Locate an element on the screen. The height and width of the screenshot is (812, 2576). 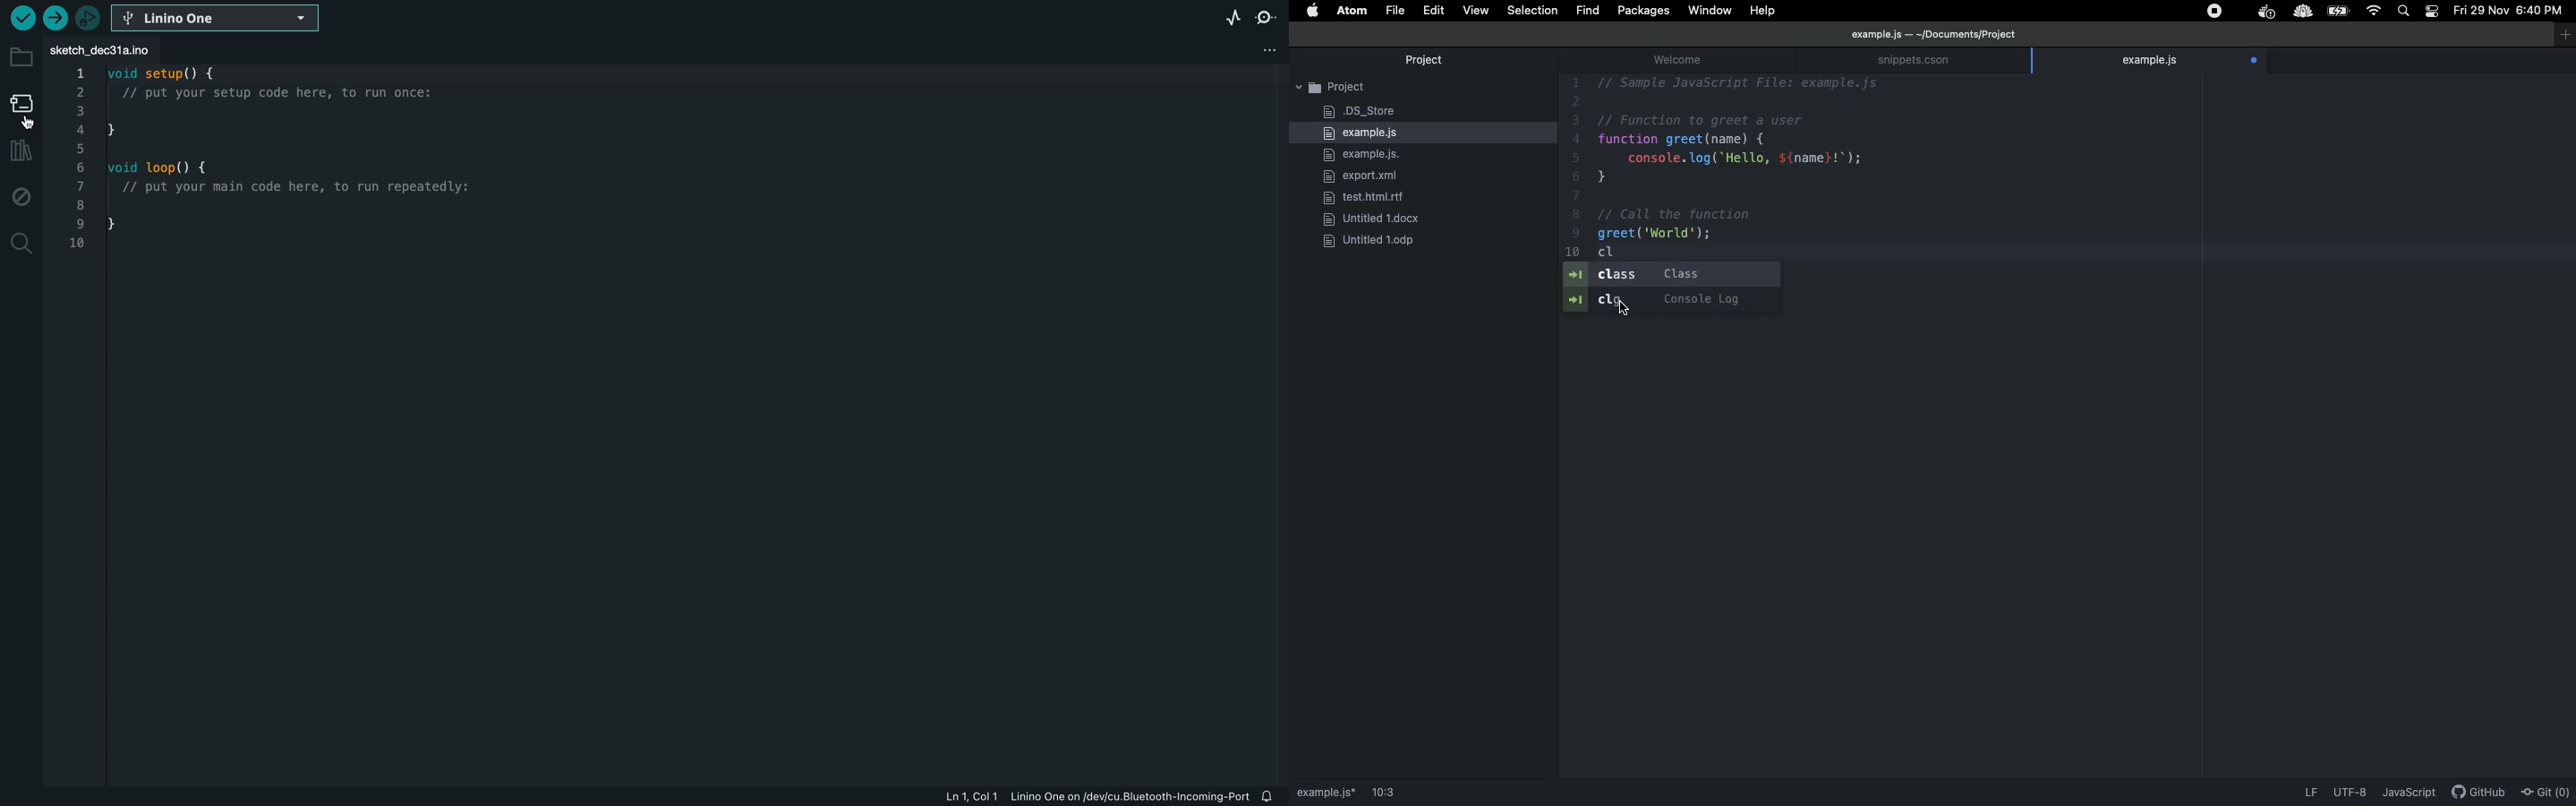
extension is located at coordinates (2302, 13).